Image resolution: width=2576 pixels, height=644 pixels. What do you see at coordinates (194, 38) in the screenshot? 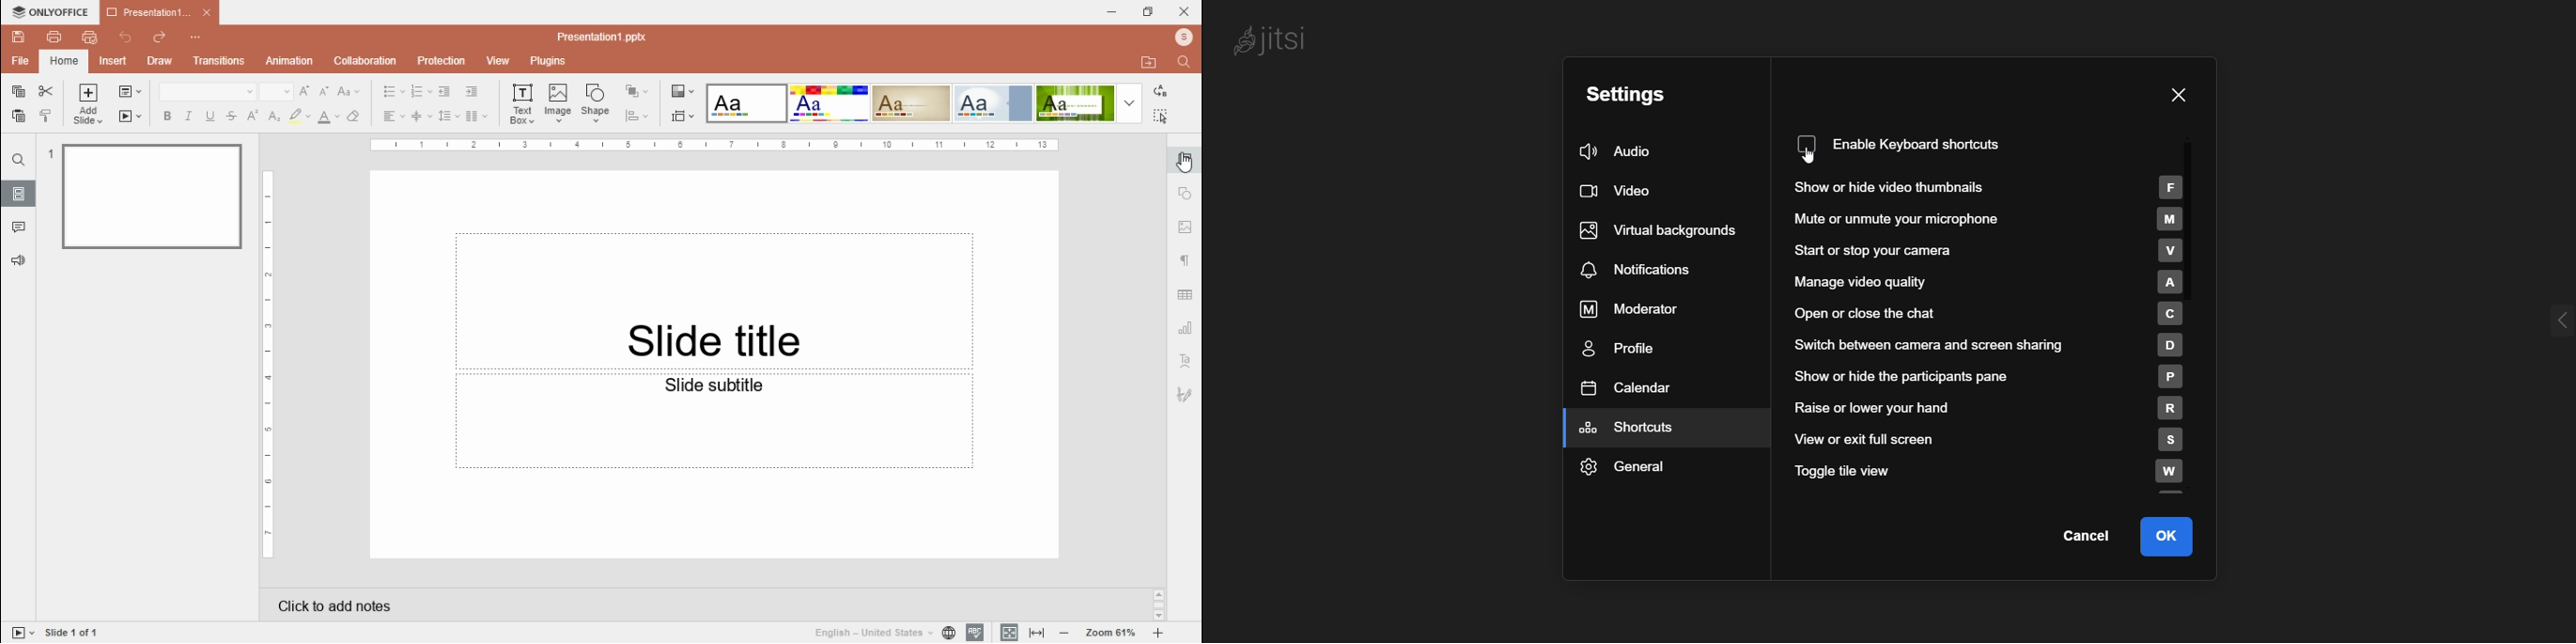
I see `customize quick access toolbar` at bounding box center [194, 38].